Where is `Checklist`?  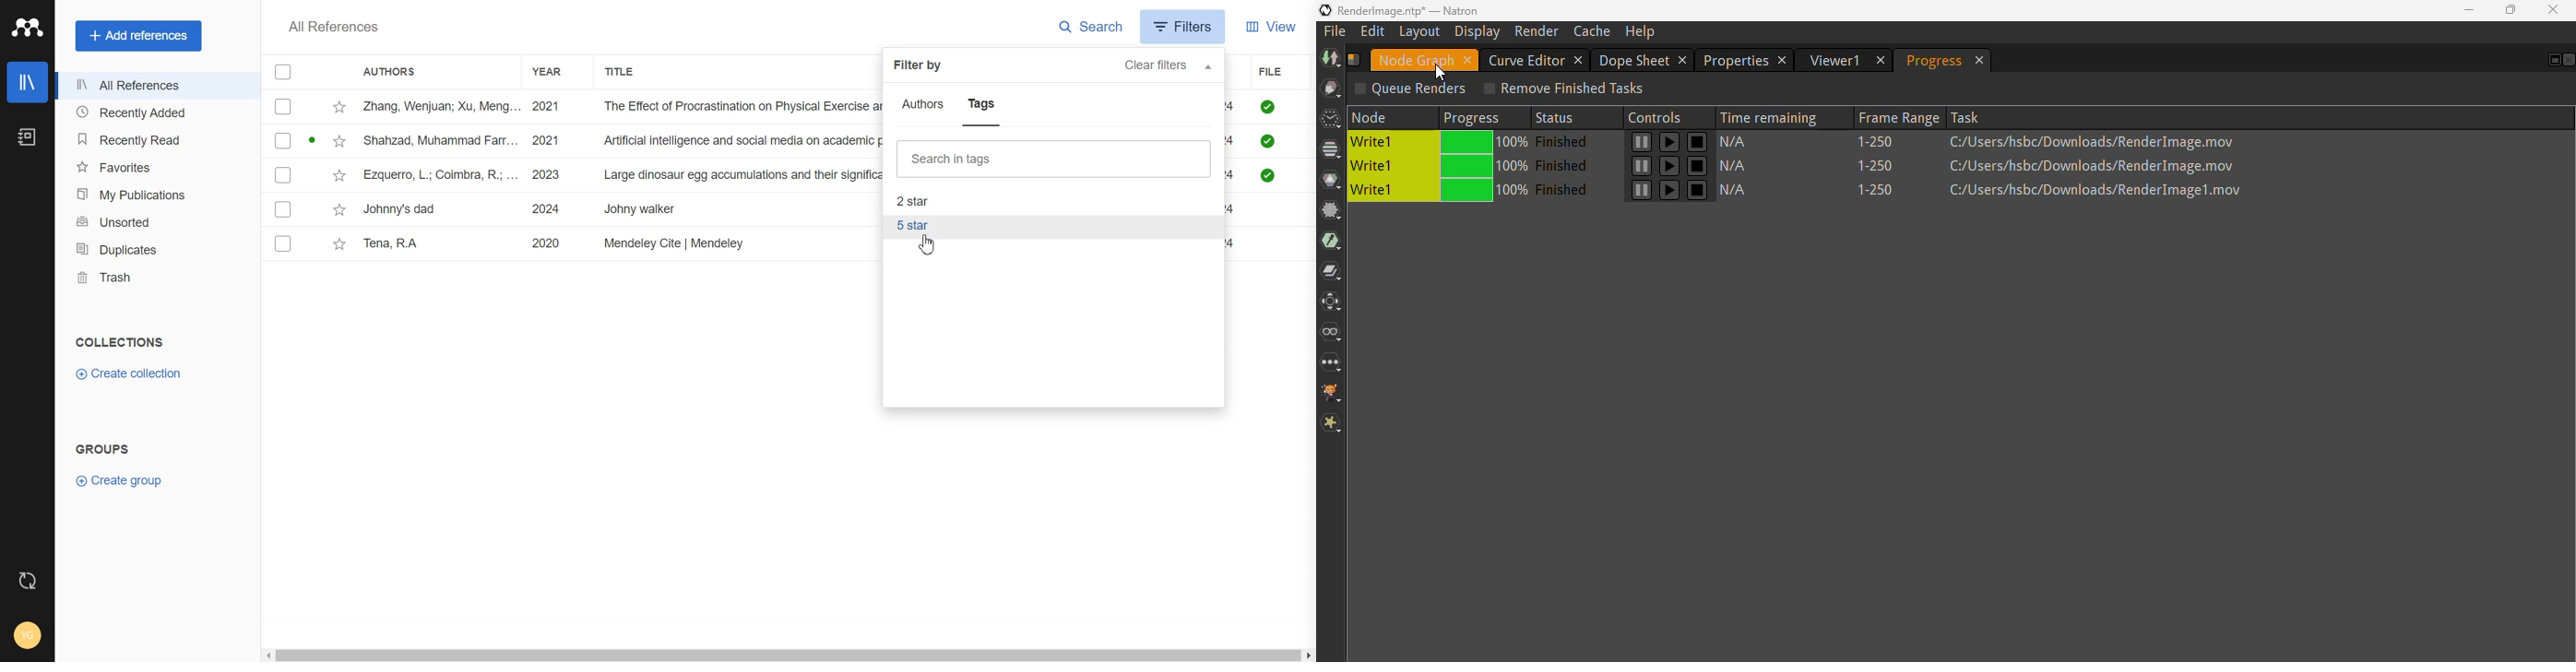
Checklist is located at coordinates (283, 71).